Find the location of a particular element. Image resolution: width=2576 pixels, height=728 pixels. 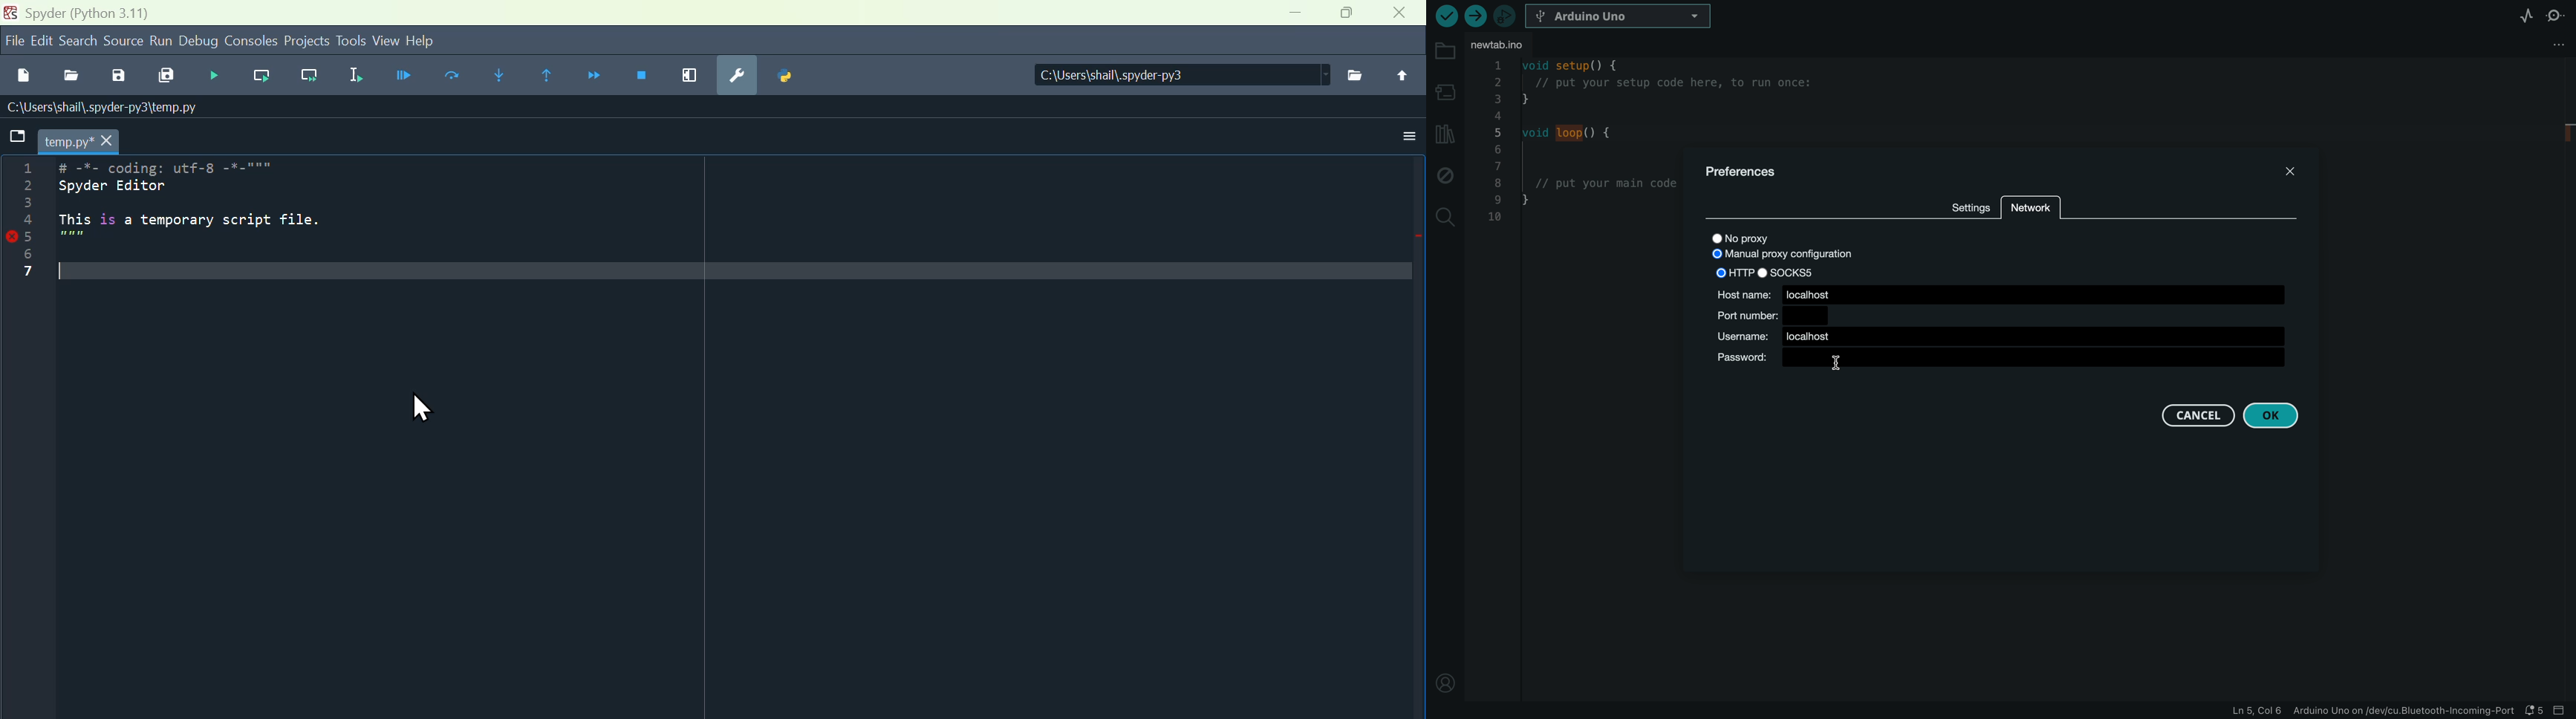

Run current line is located at coordinates (264, 77).